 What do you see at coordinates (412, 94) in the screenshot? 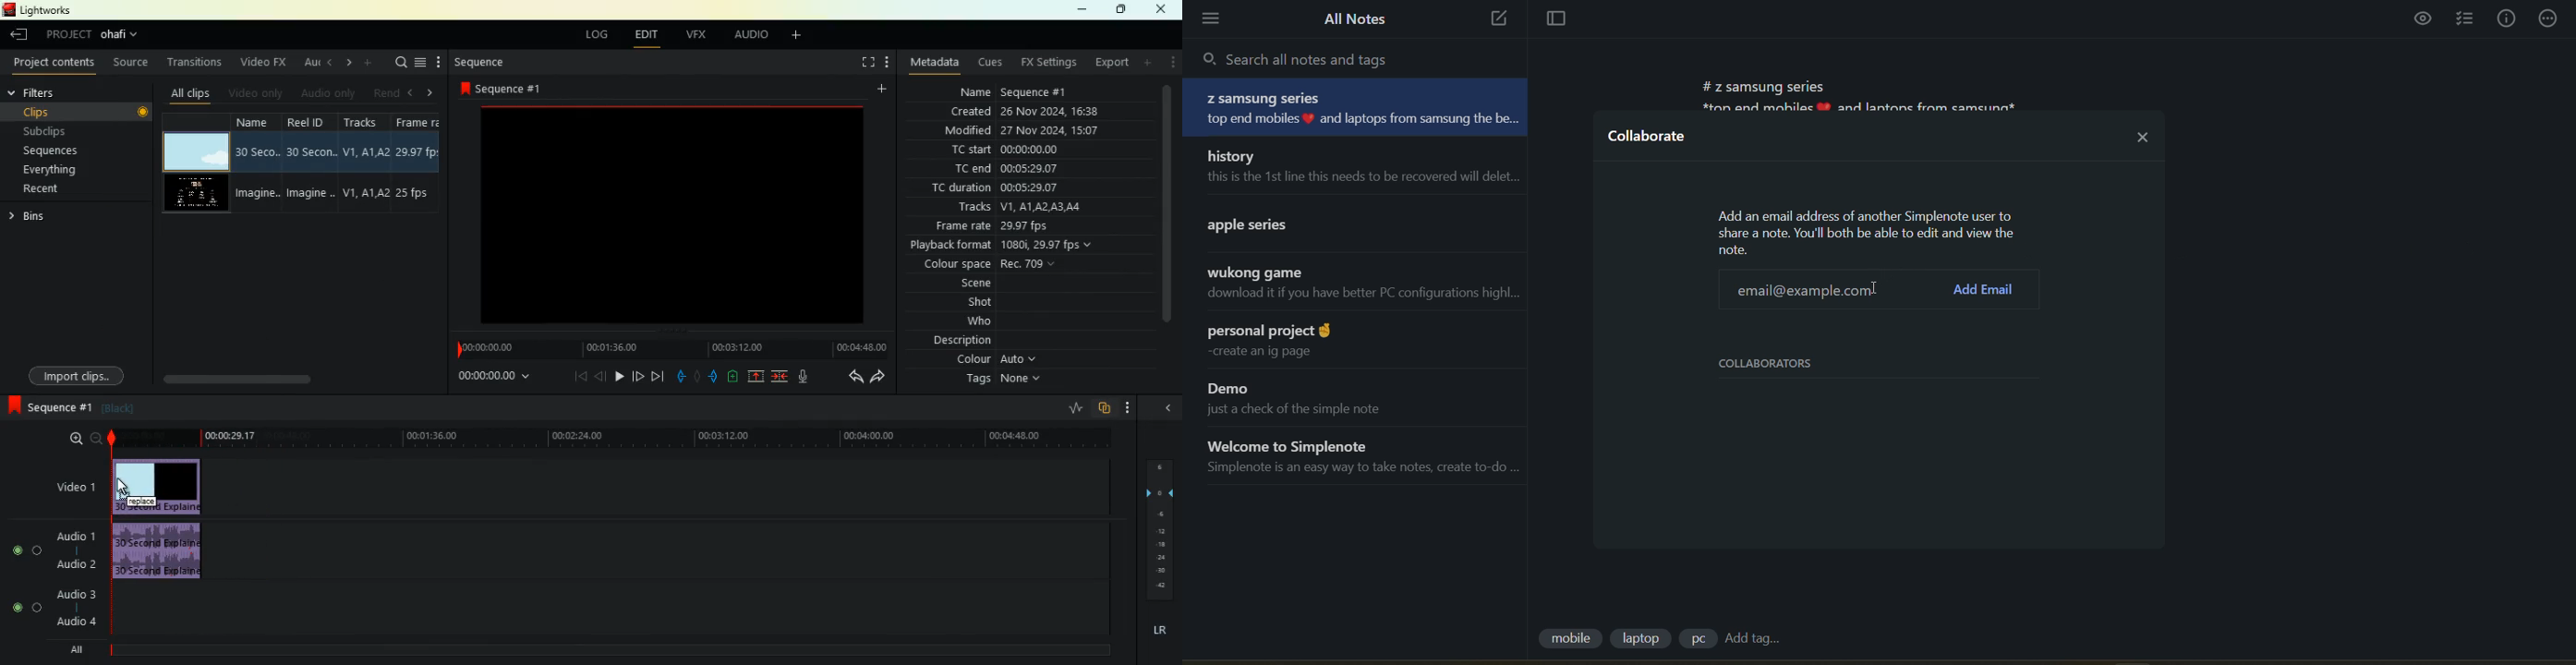
I see `left` at bounding box center [412, 94].